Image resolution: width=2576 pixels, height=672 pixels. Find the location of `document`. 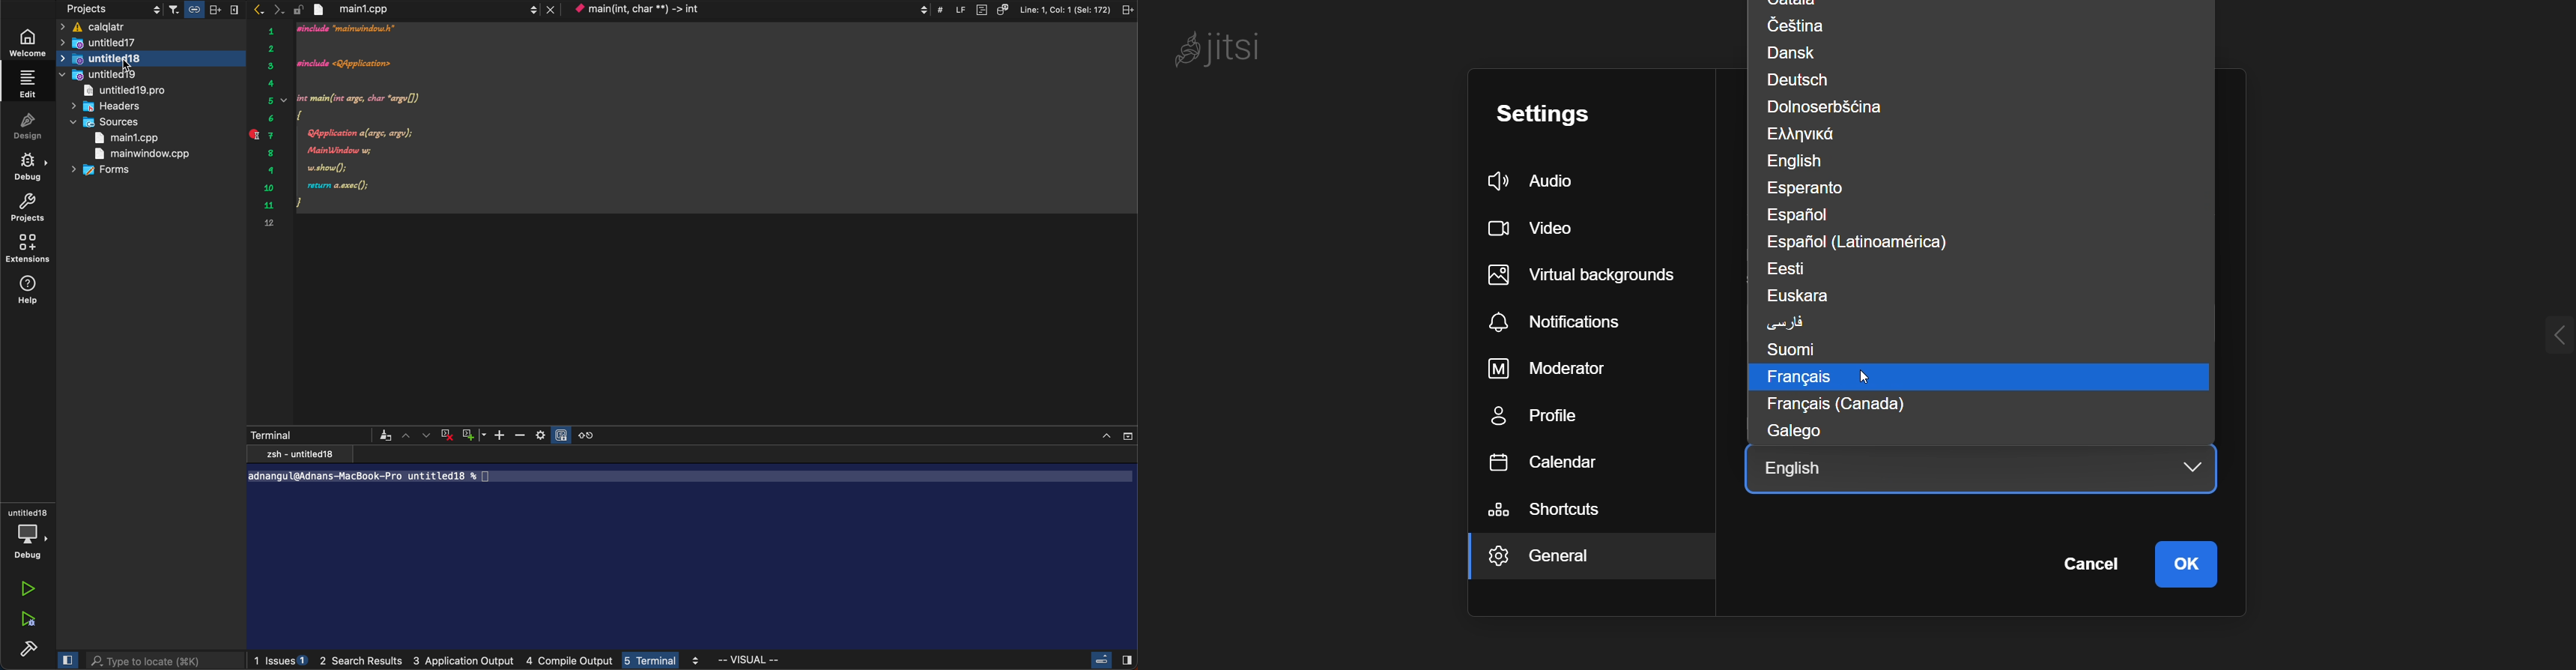

document is located at coordinates (981, 9).